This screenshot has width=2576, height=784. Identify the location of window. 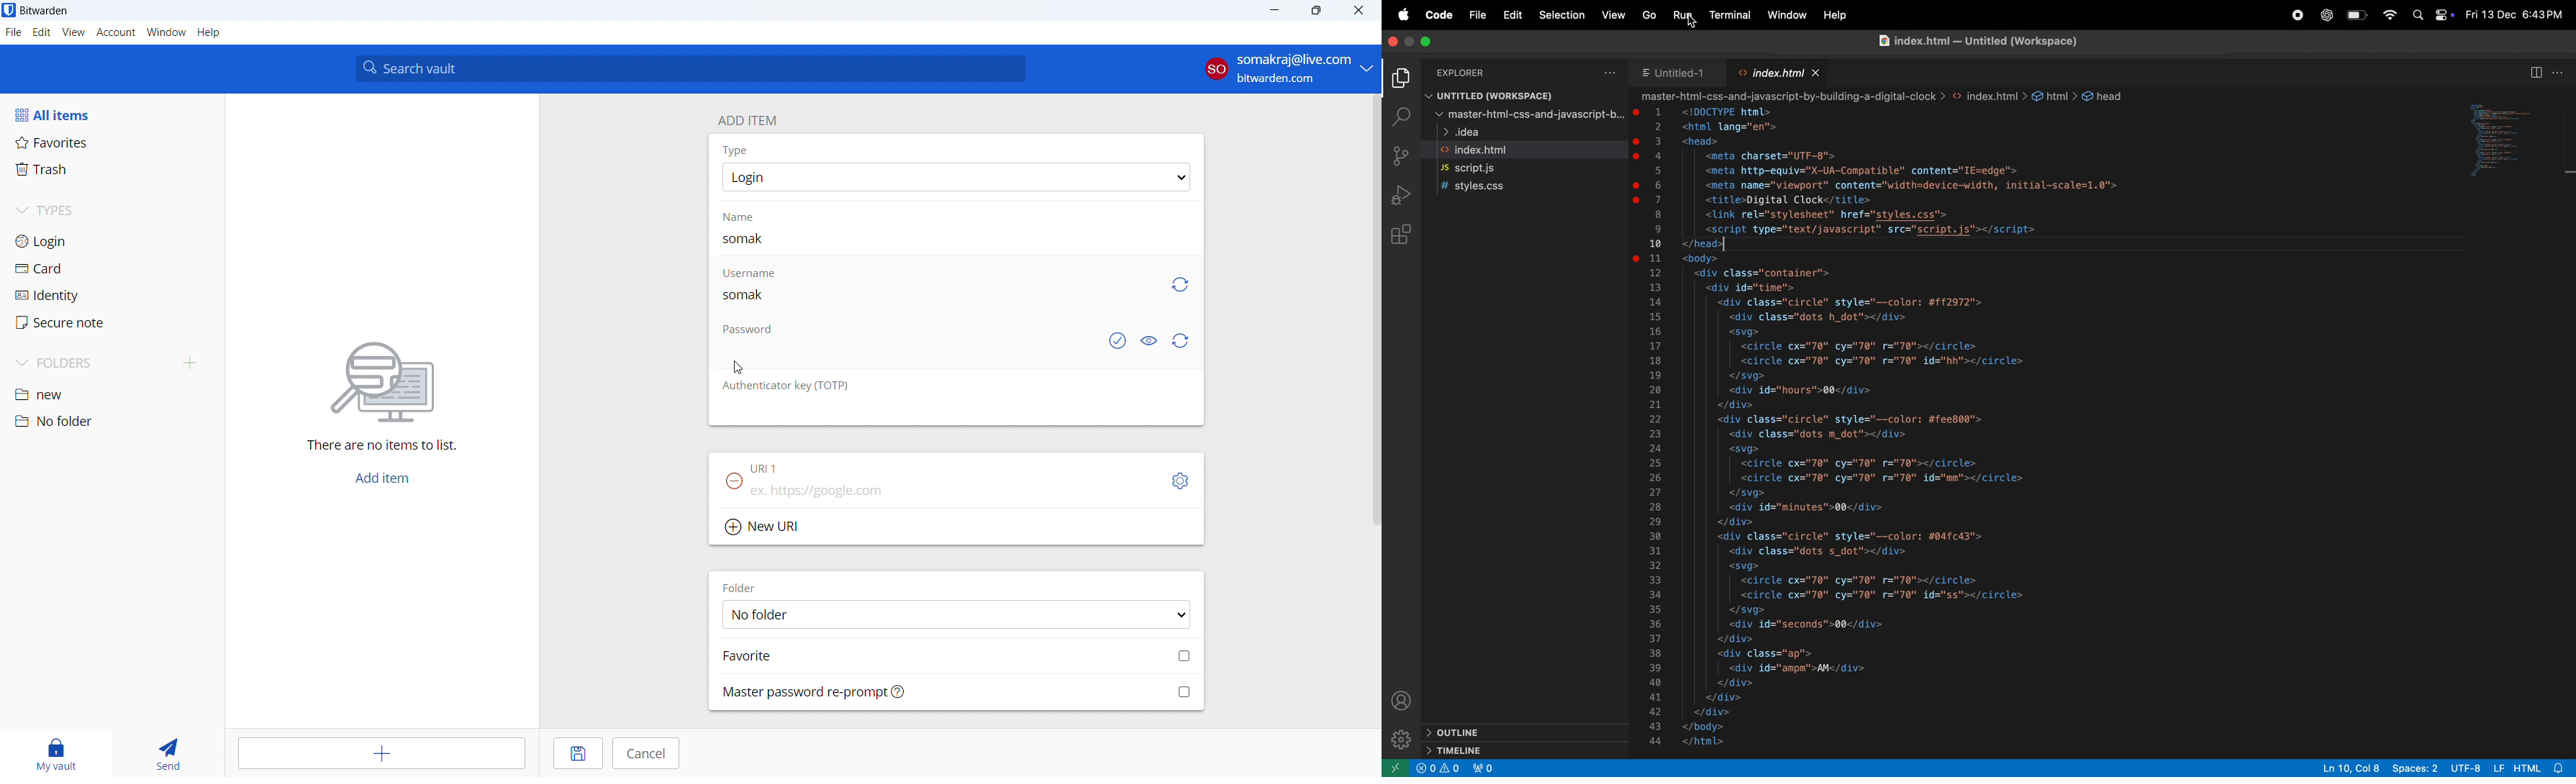
(1787, 15).